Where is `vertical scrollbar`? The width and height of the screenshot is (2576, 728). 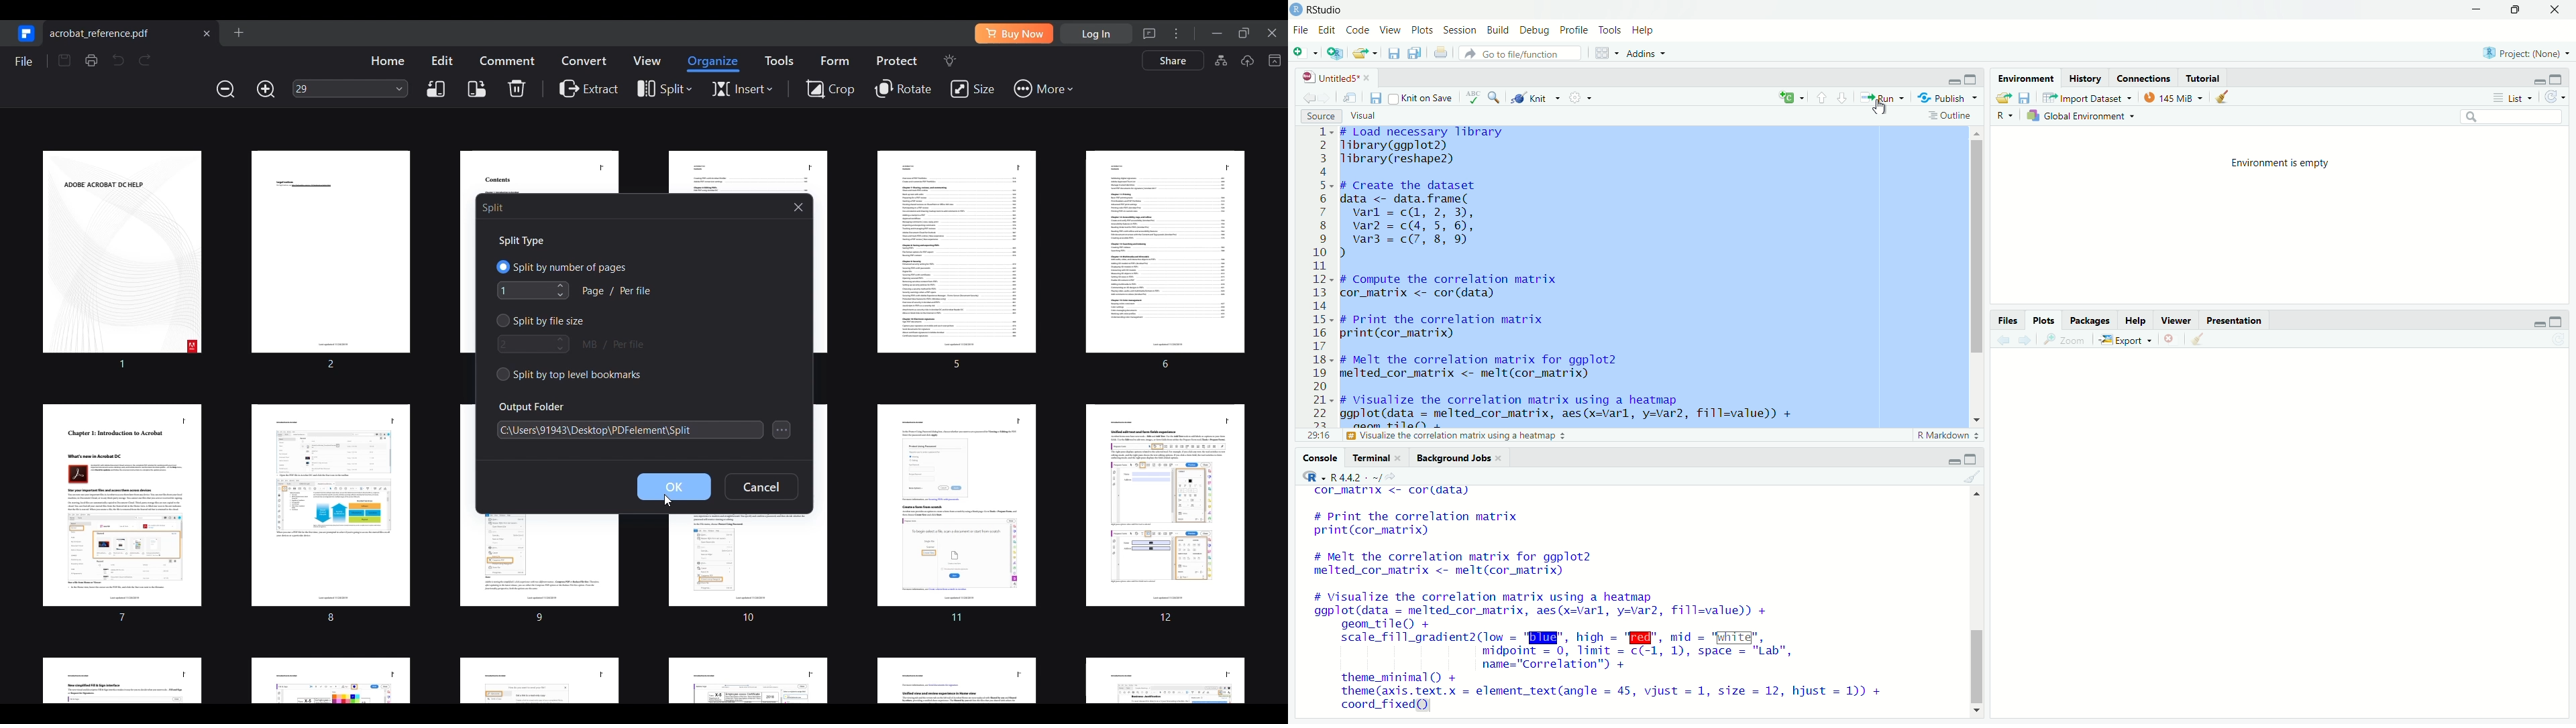 vertical scrollbar is located at coordinates (1978, 247).